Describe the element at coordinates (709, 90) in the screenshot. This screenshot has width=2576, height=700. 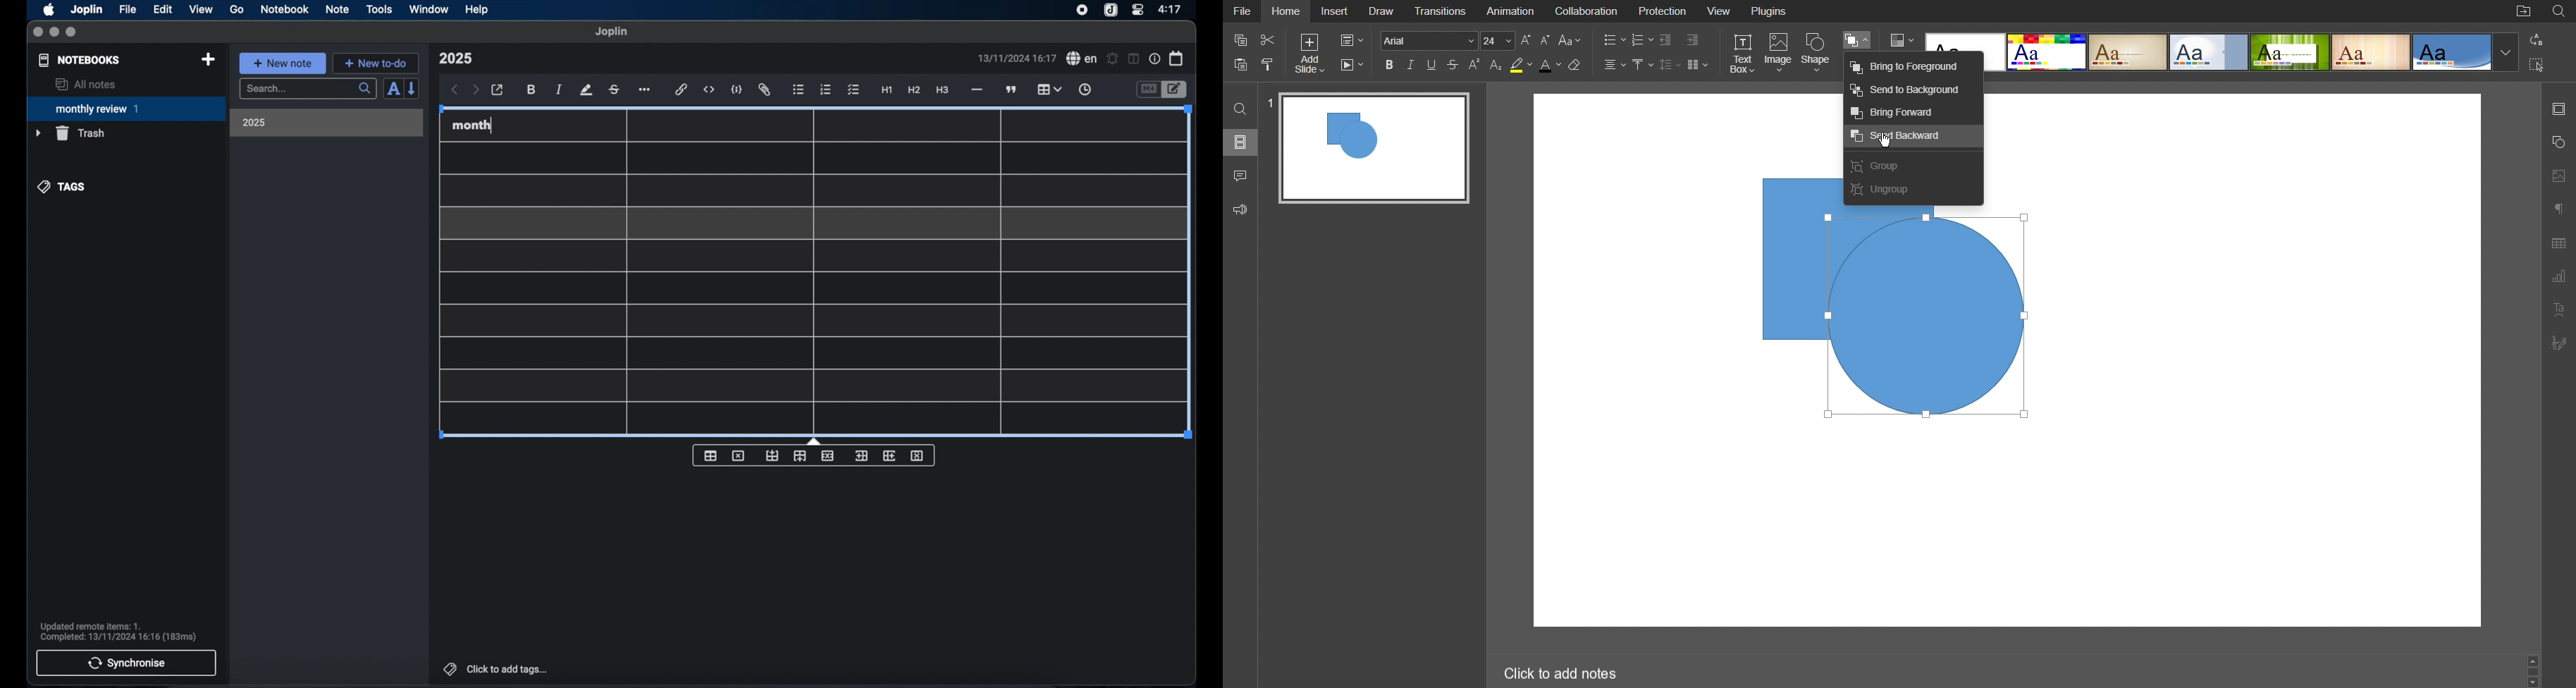
I see `inline code` at that location.